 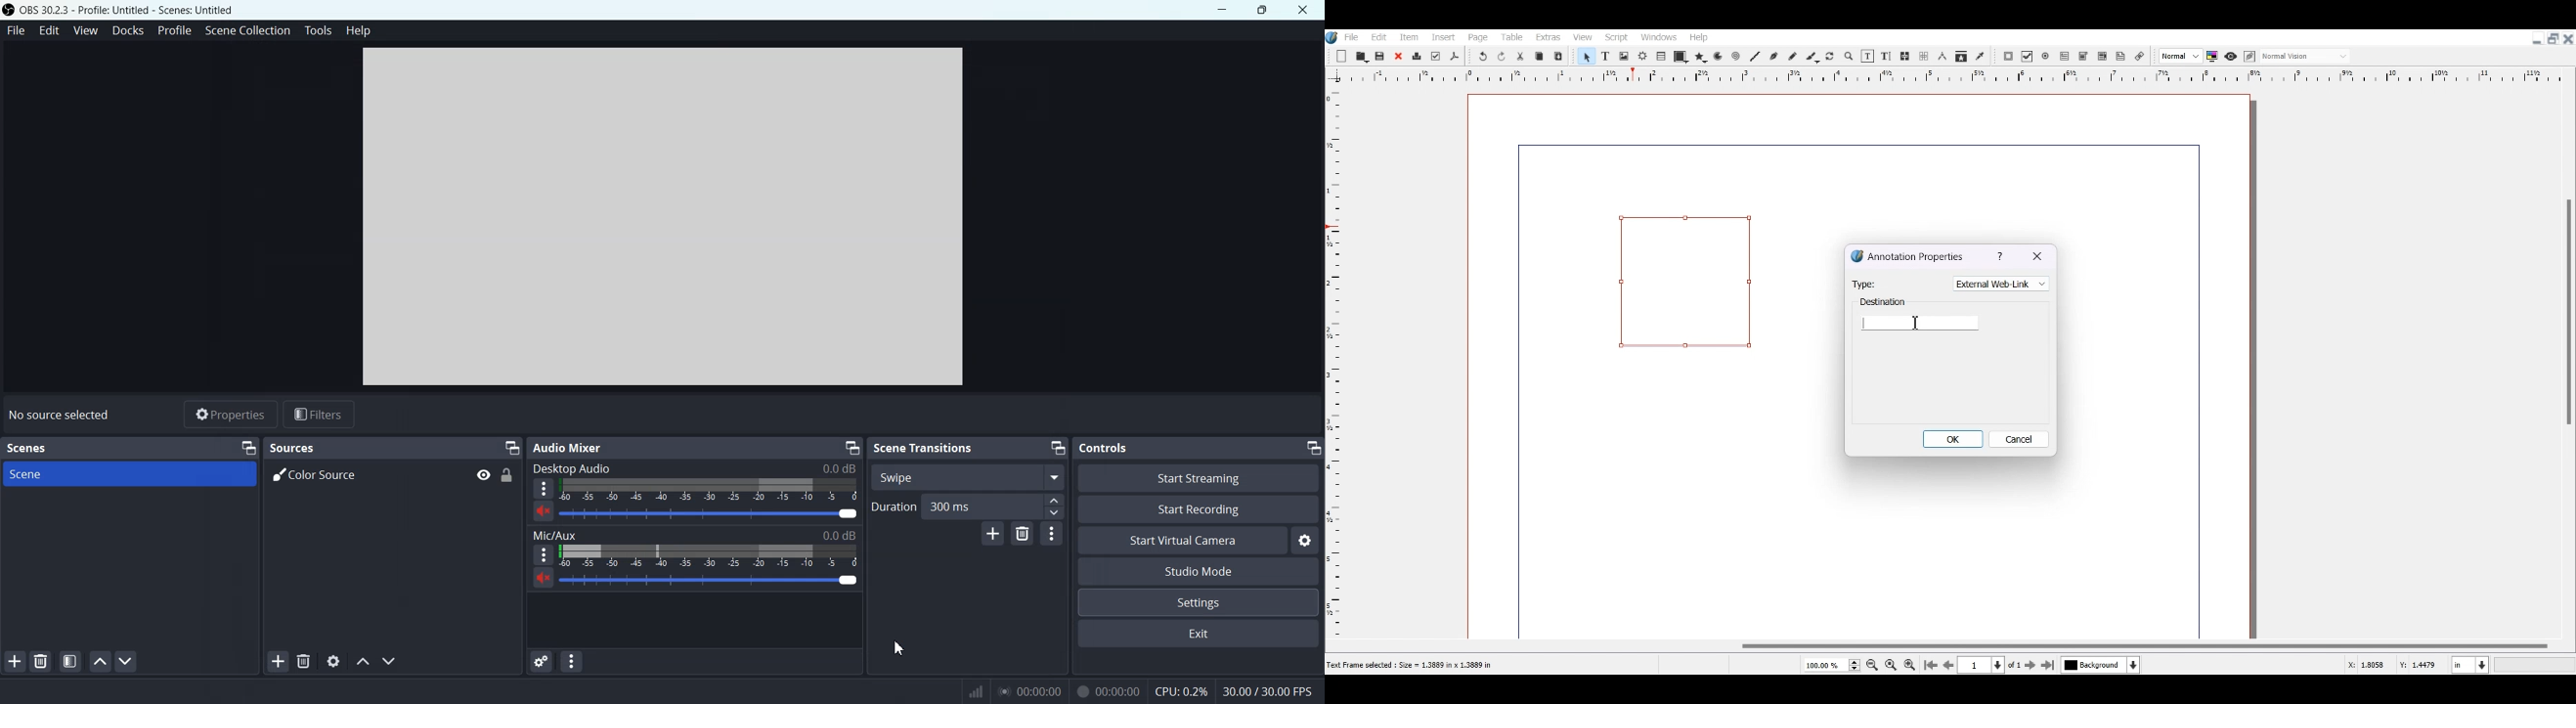 I want to click on PDF Radio Button , so click(x=2047, y=57).